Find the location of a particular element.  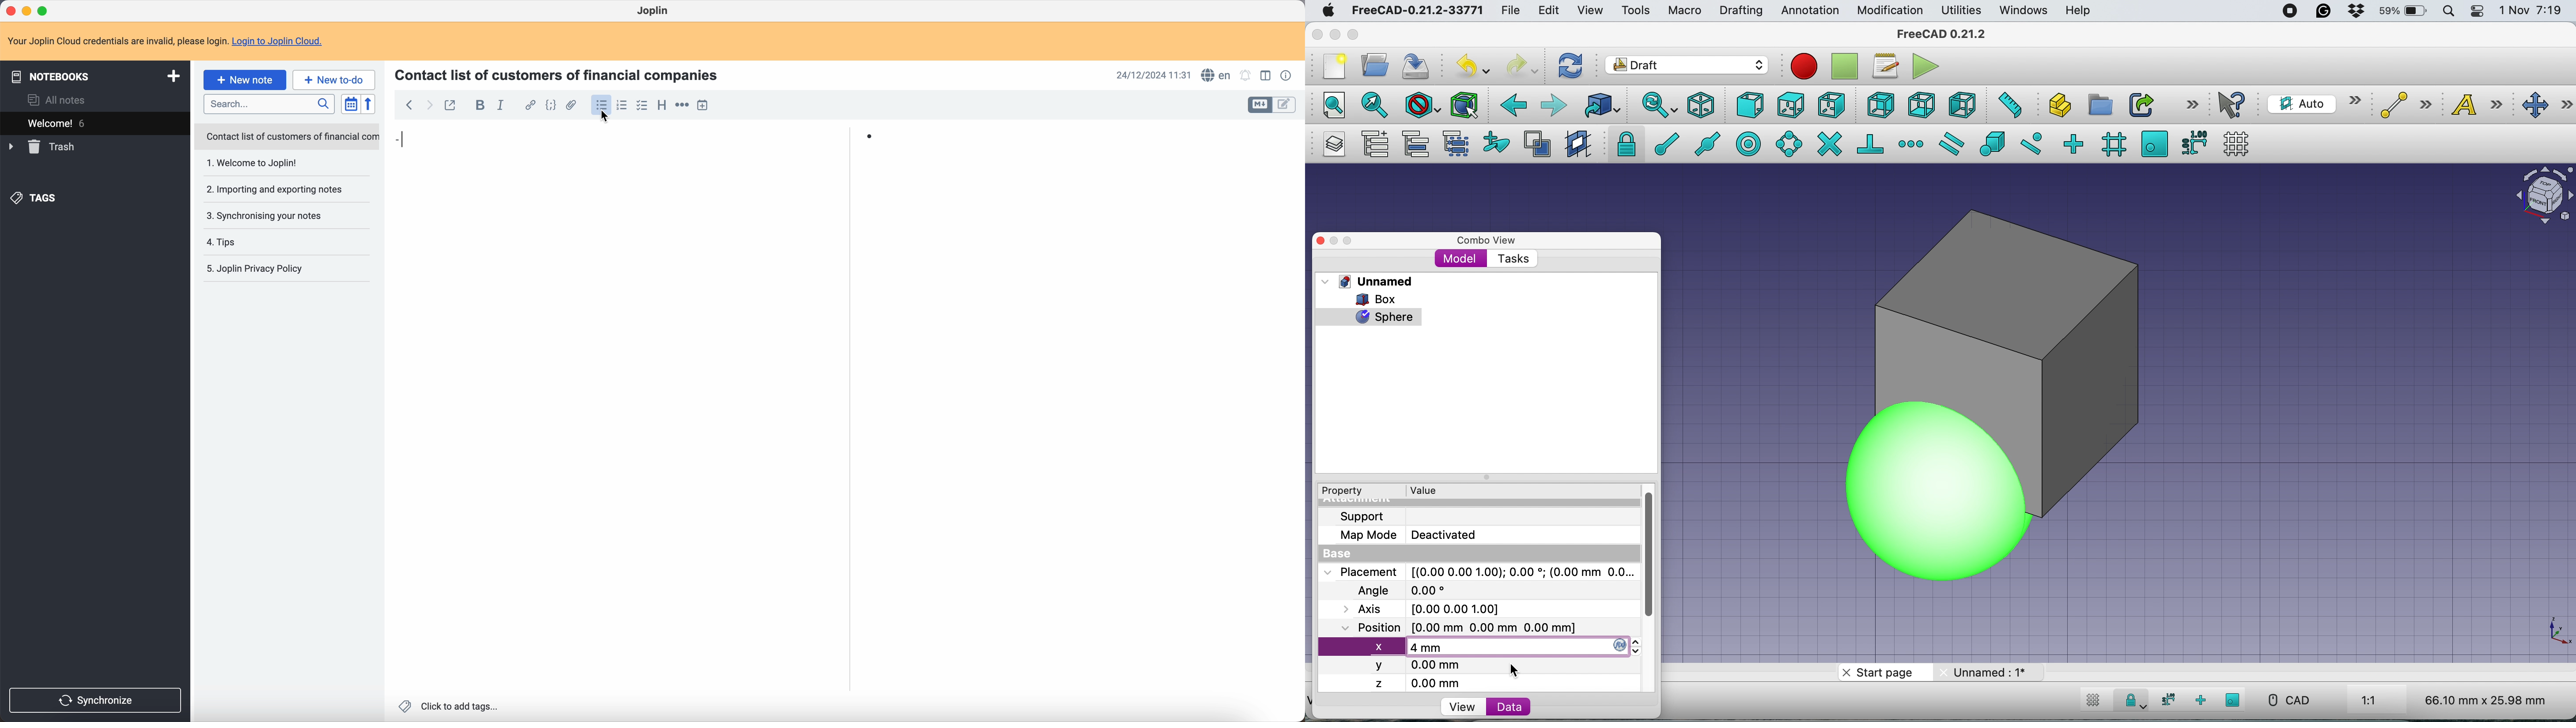

more options is located at coordinates (2192, 104).